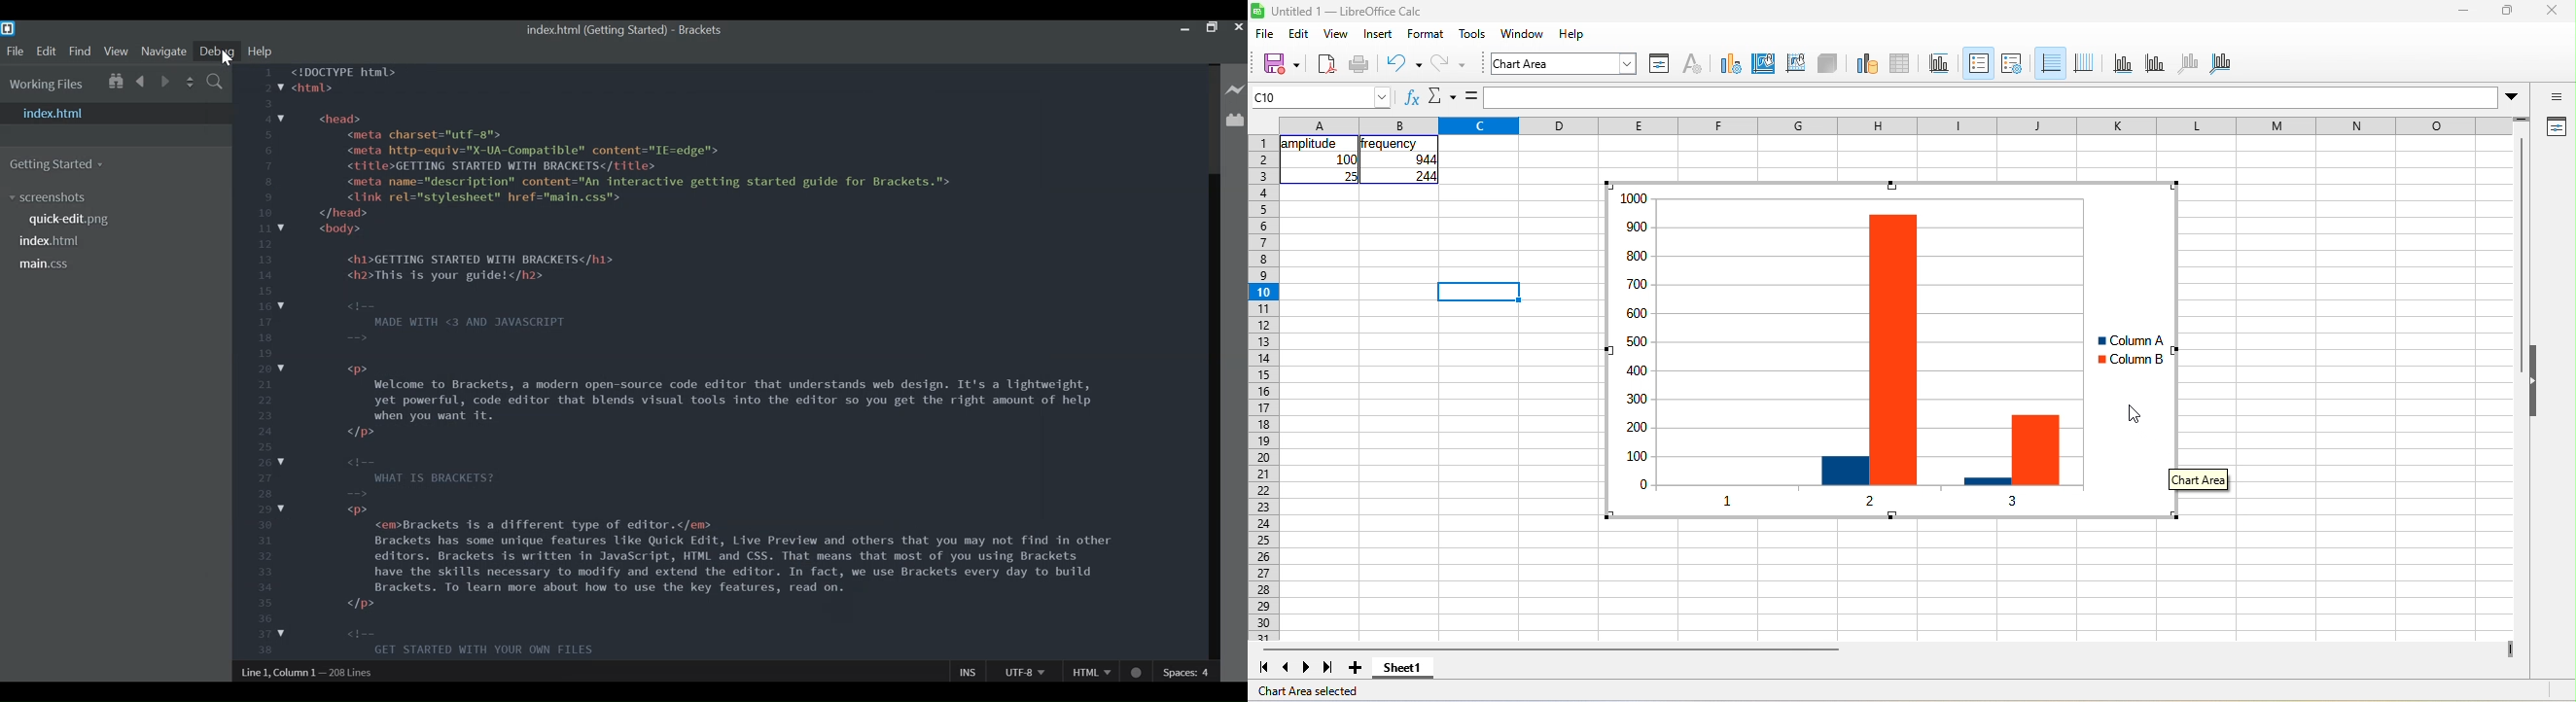 The image size is (2576, 728). I want to click on Split the editor vertically or horizontally, so click(190, 83).